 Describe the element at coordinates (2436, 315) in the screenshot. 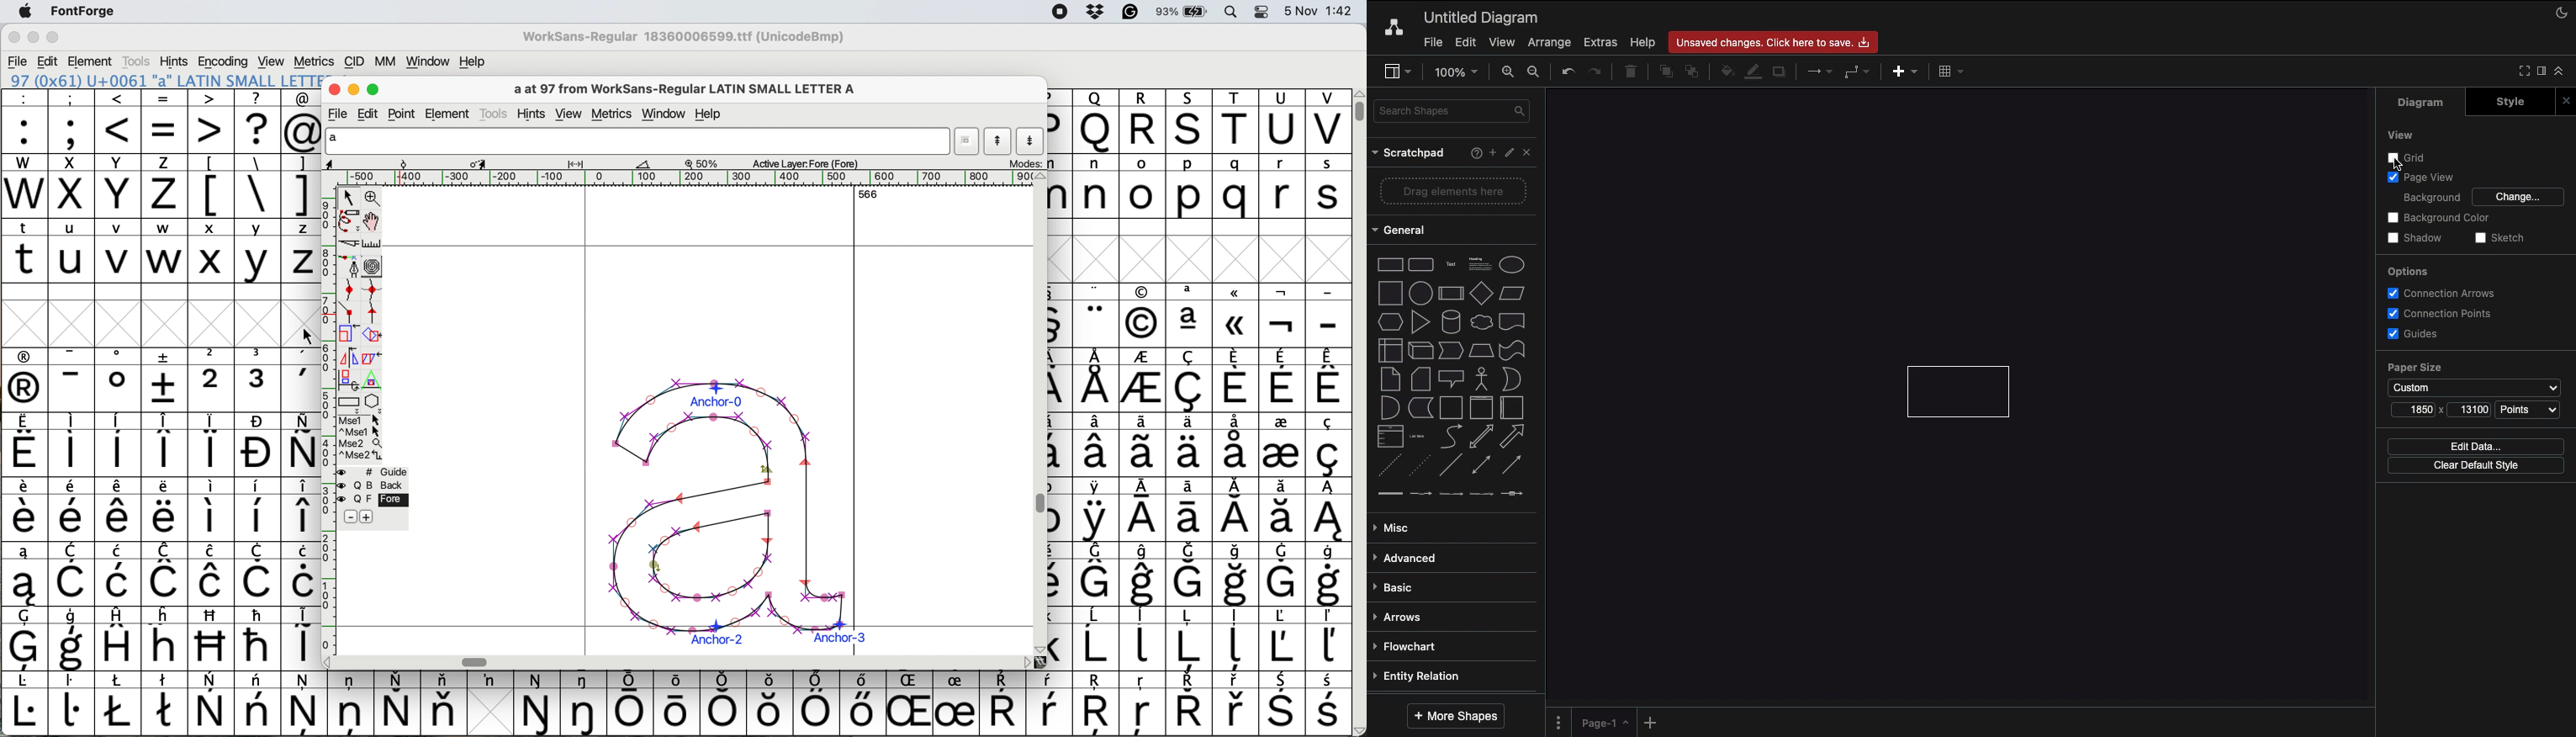

I see `Connection points` at that location.